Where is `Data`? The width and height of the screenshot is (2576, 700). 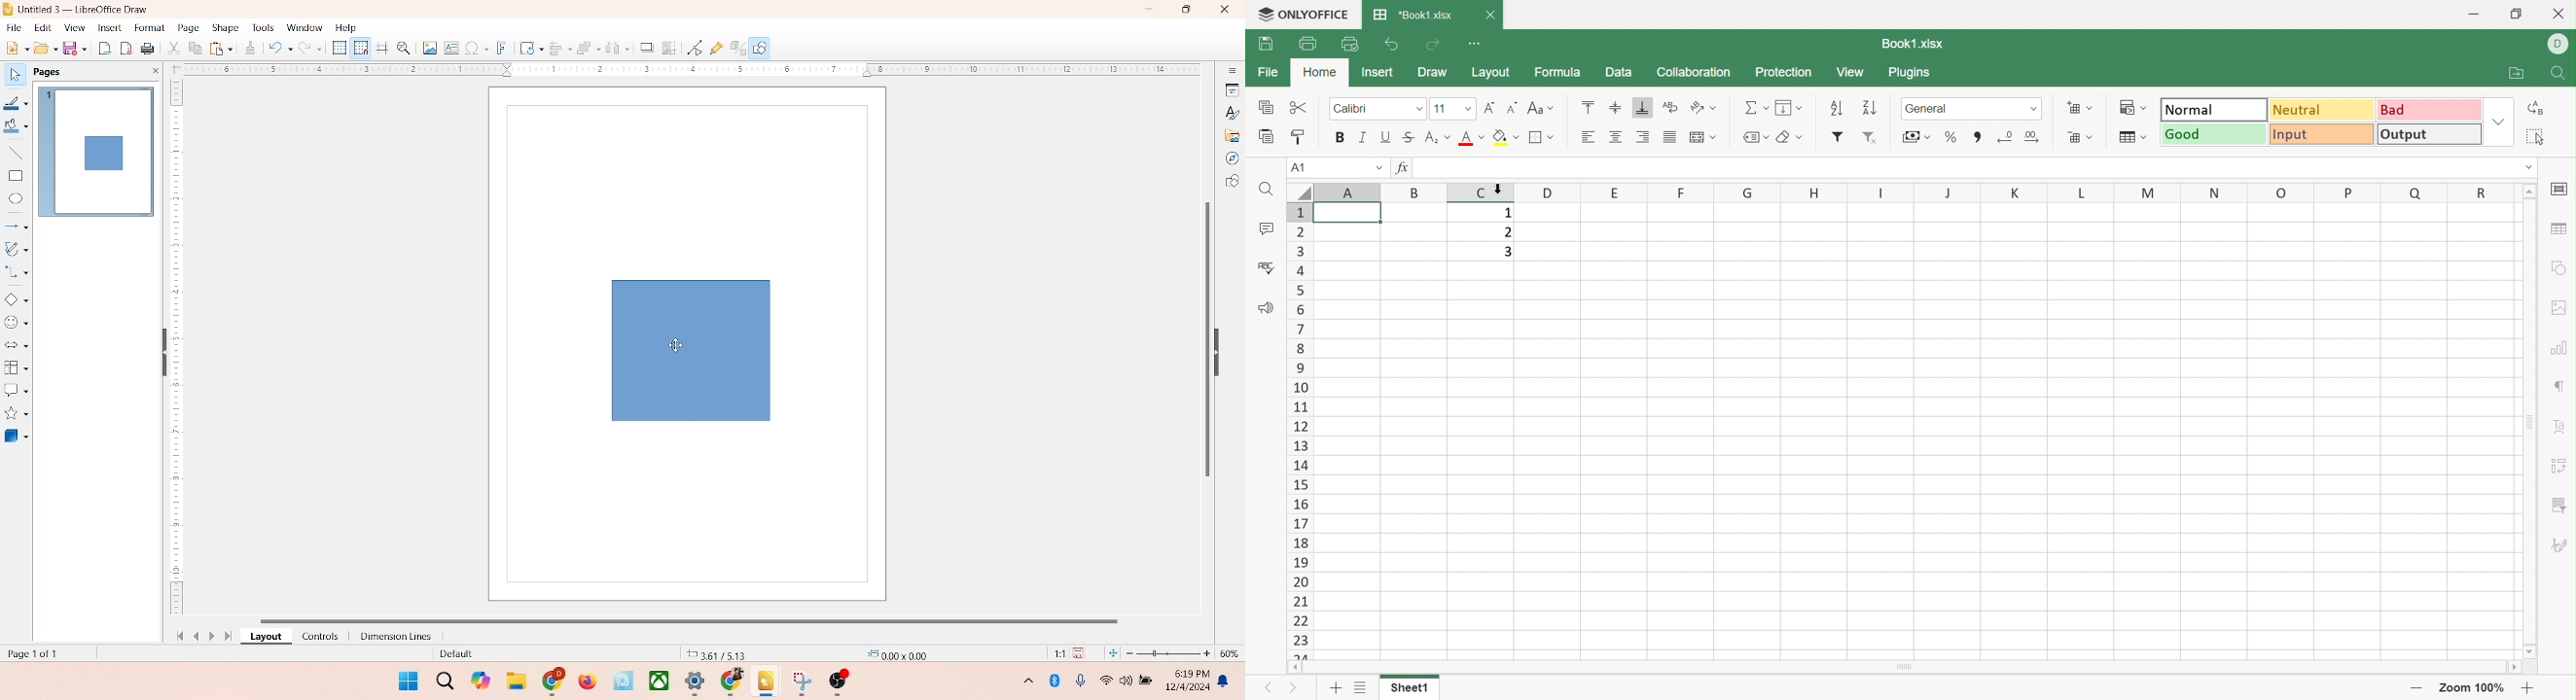 Data is located at coordinates (1621, 74).